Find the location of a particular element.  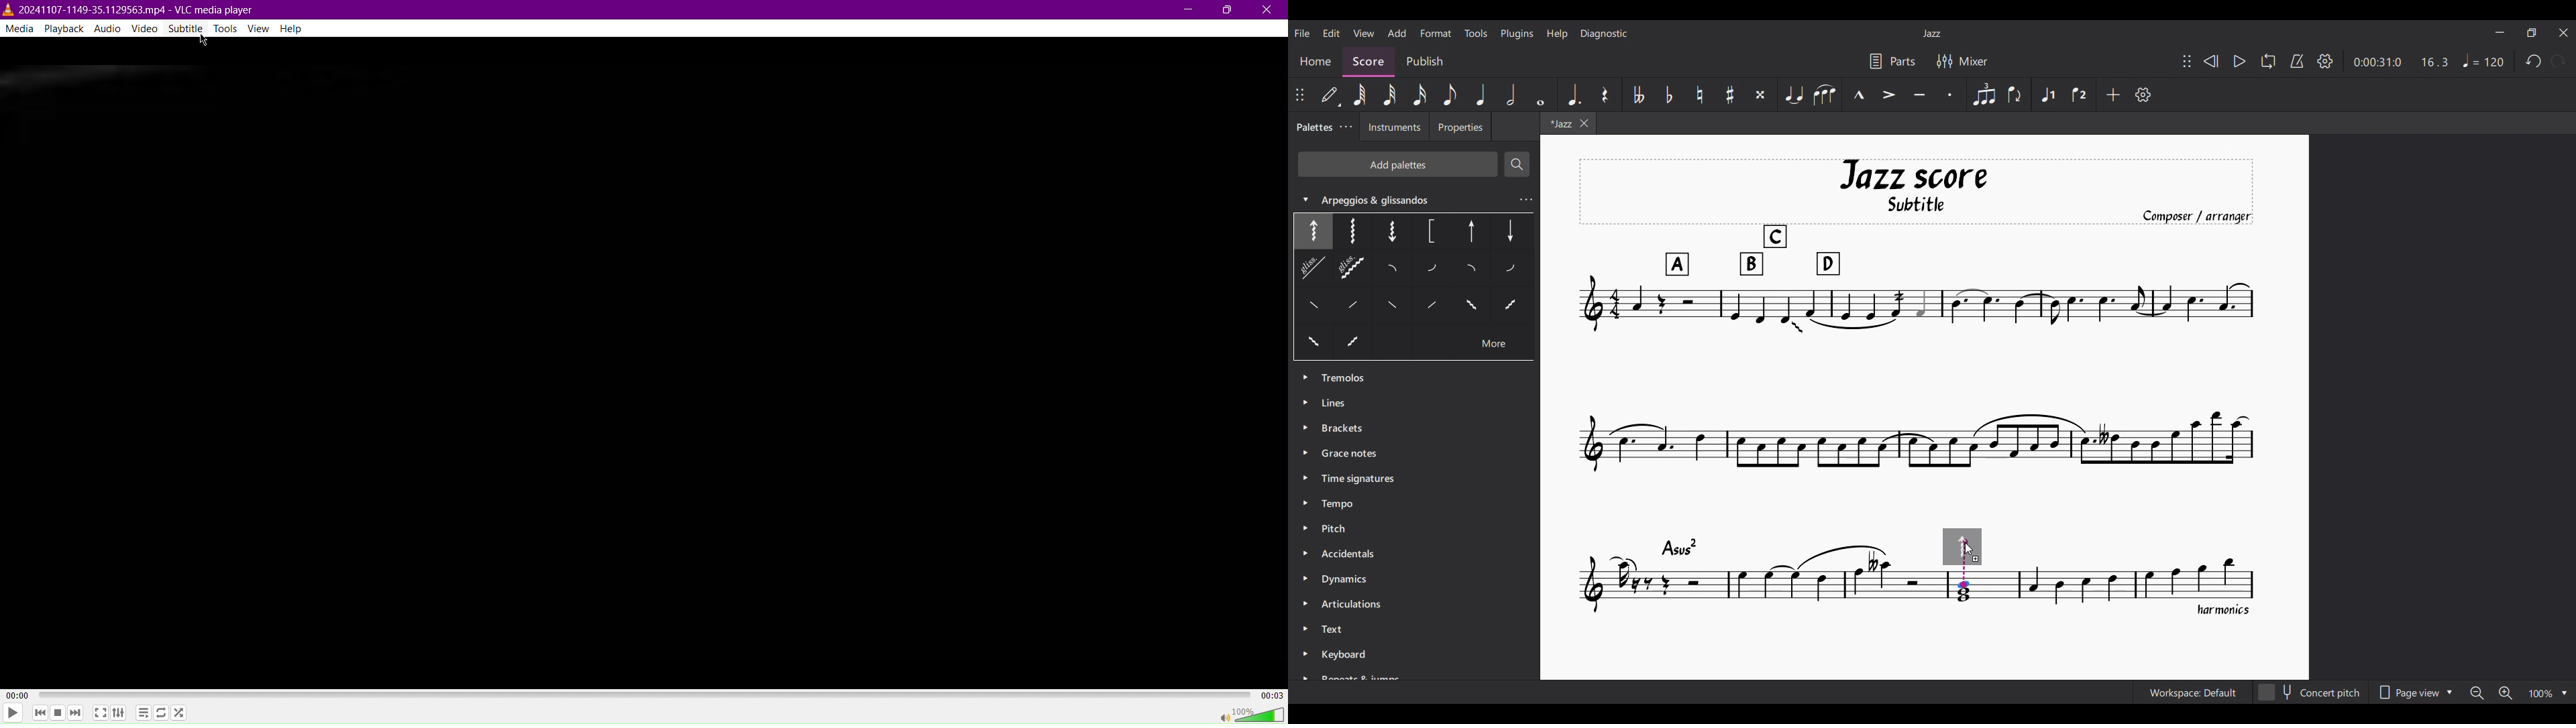

Selected option highlighted is located at coordinates (1313, 231).